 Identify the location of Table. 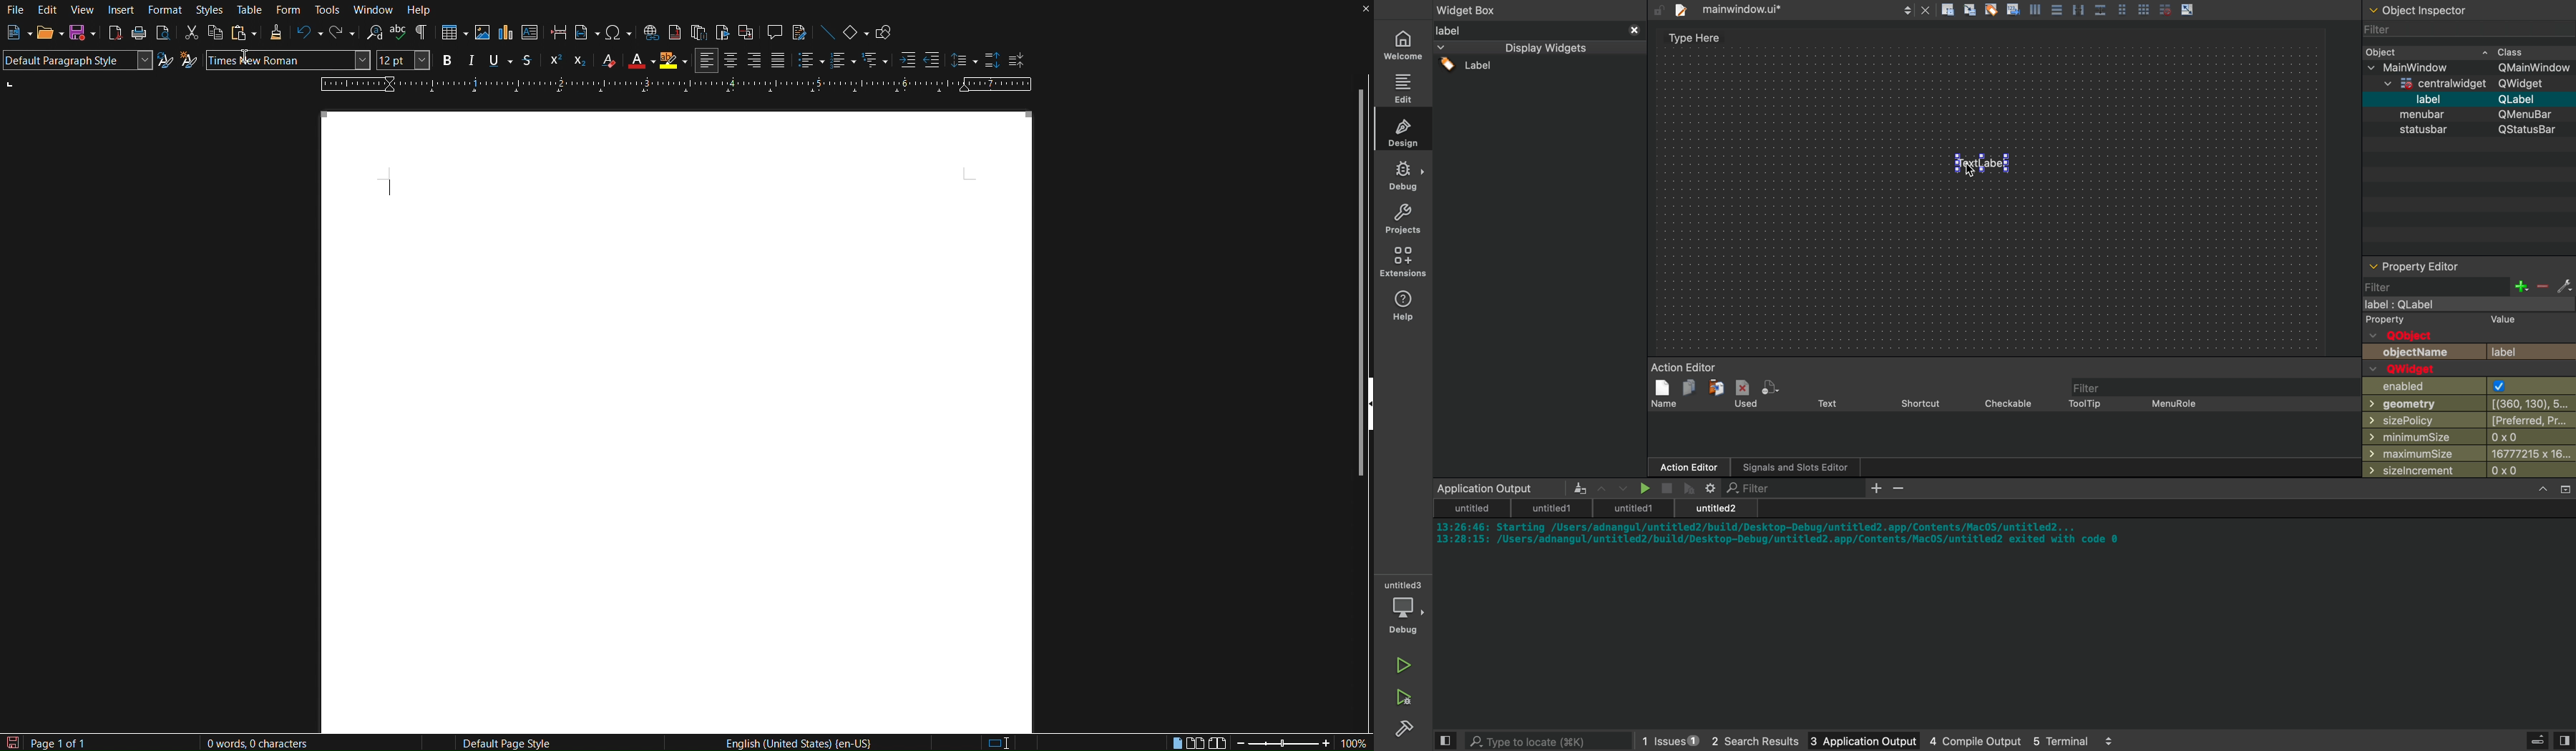
(250, 10).